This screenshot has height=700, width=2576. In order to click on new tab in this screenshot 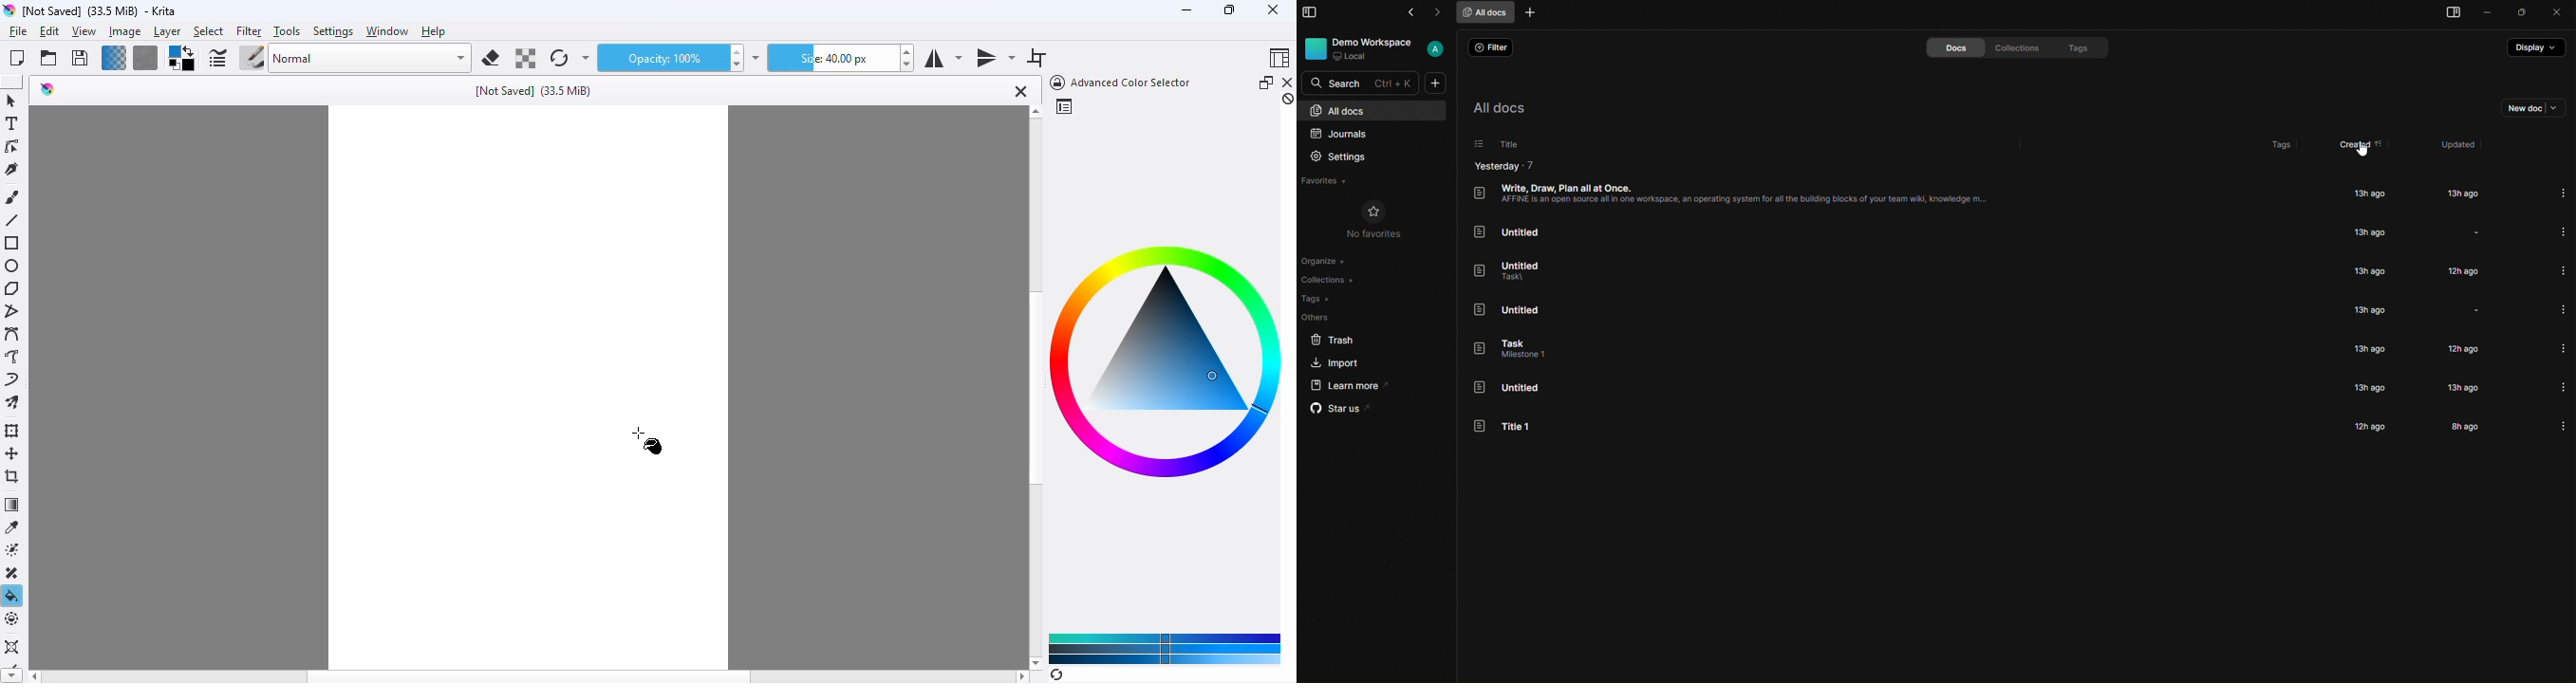, I will do `click(1530, 12)`.